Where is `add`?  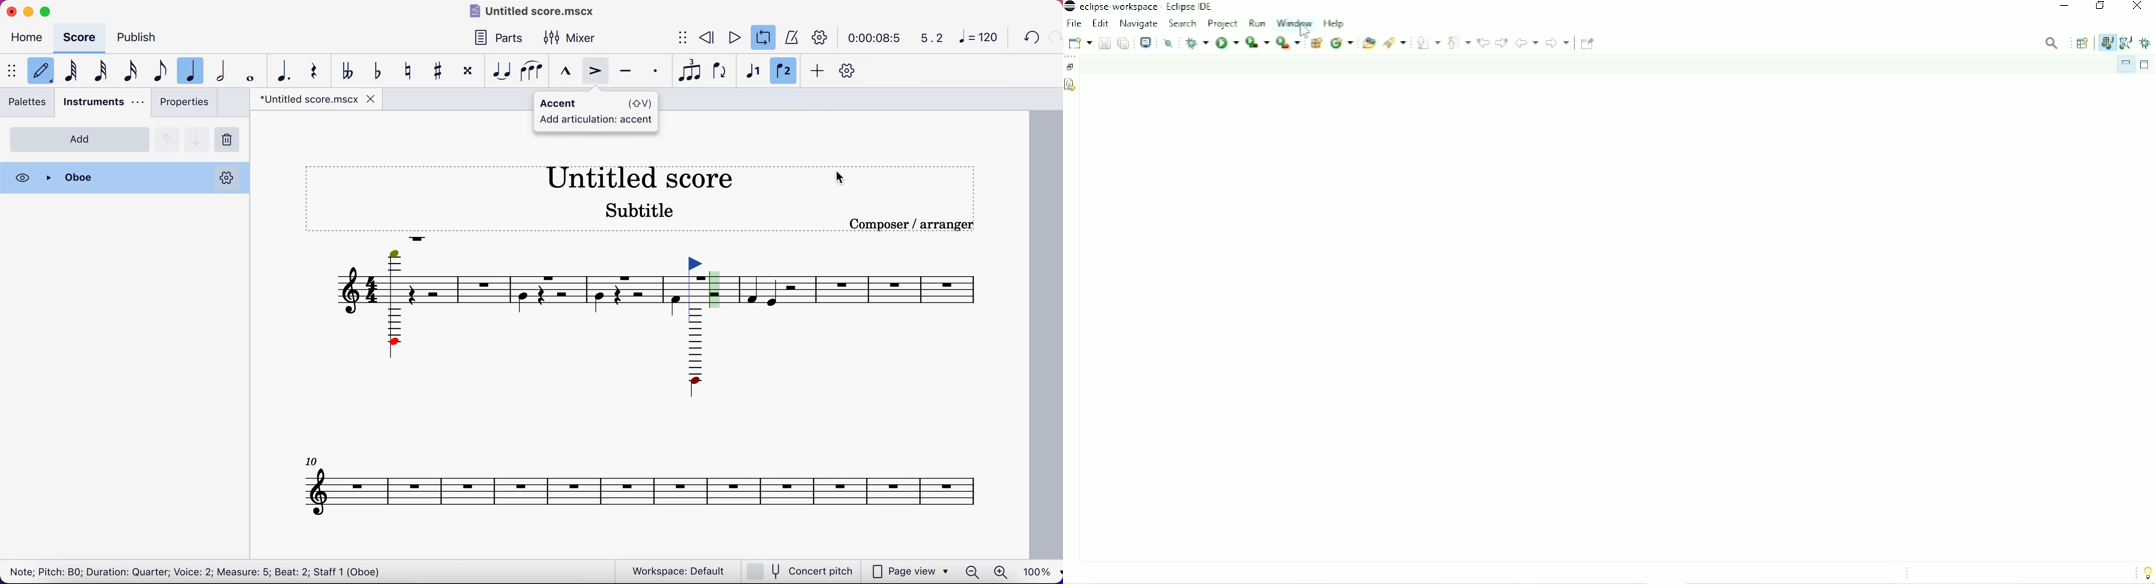
add is located at coordinates (80, 139).